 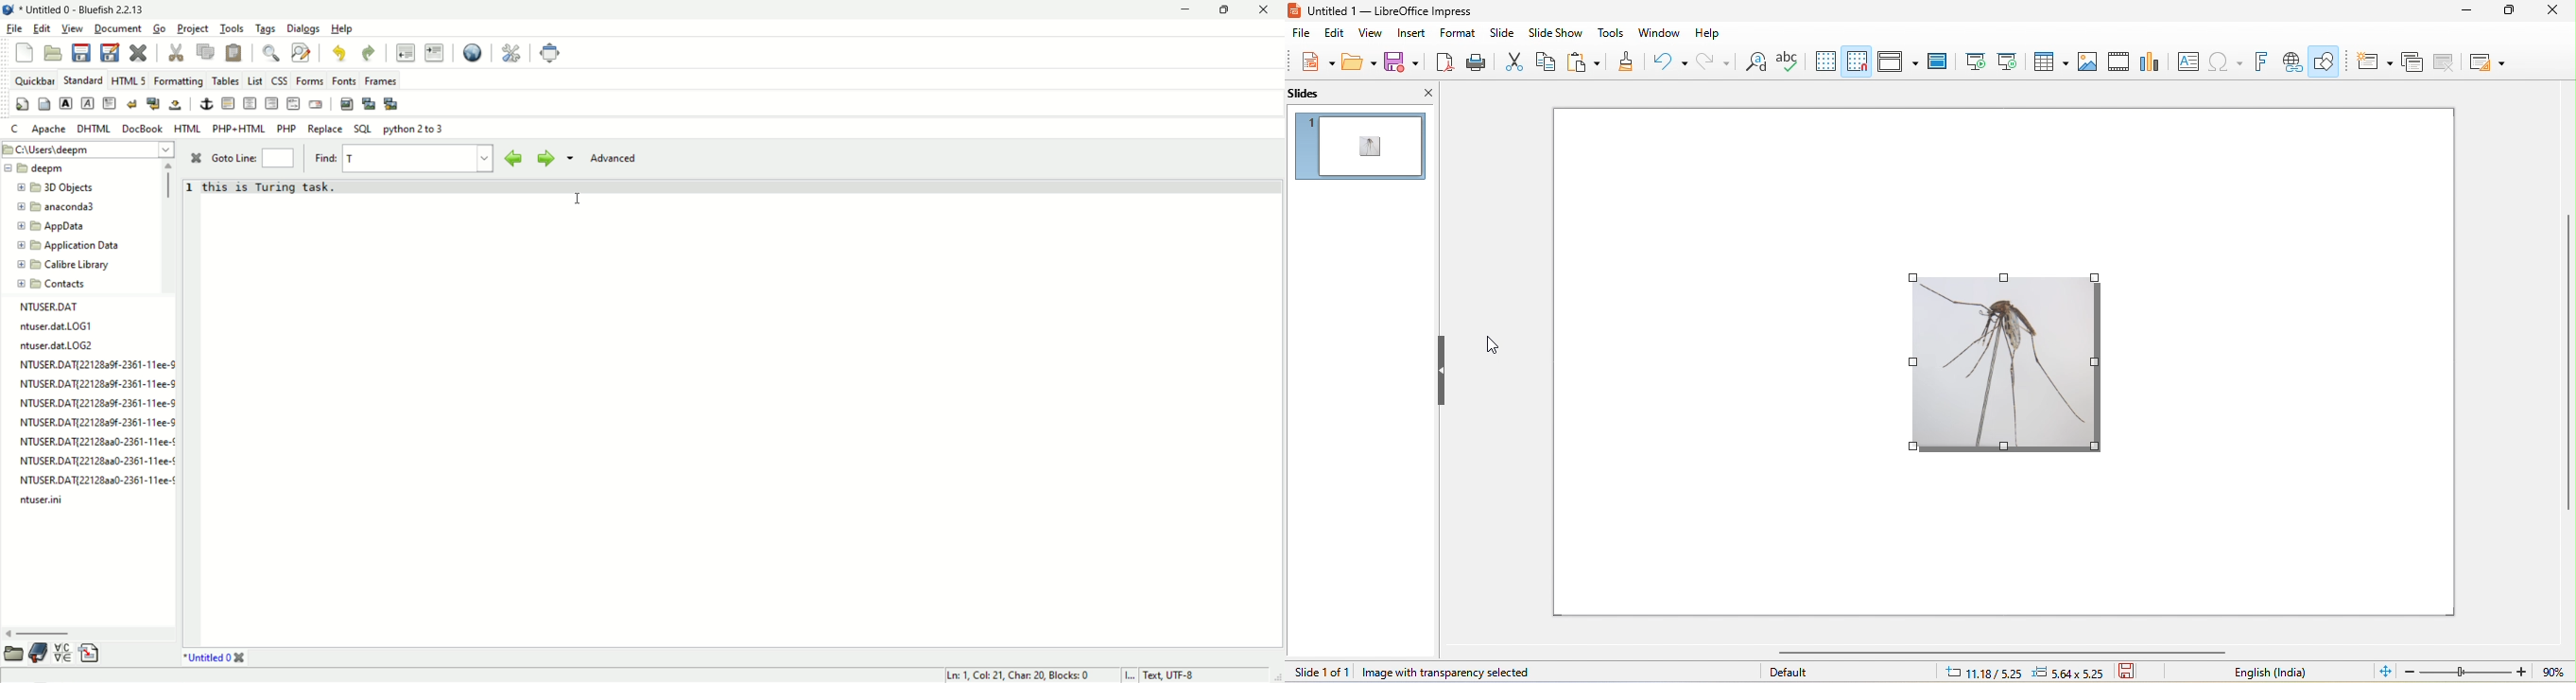 What do you see at coordinates (2557, 11) in the screenshot?
I see `close` at bounding box center [2557, 11].